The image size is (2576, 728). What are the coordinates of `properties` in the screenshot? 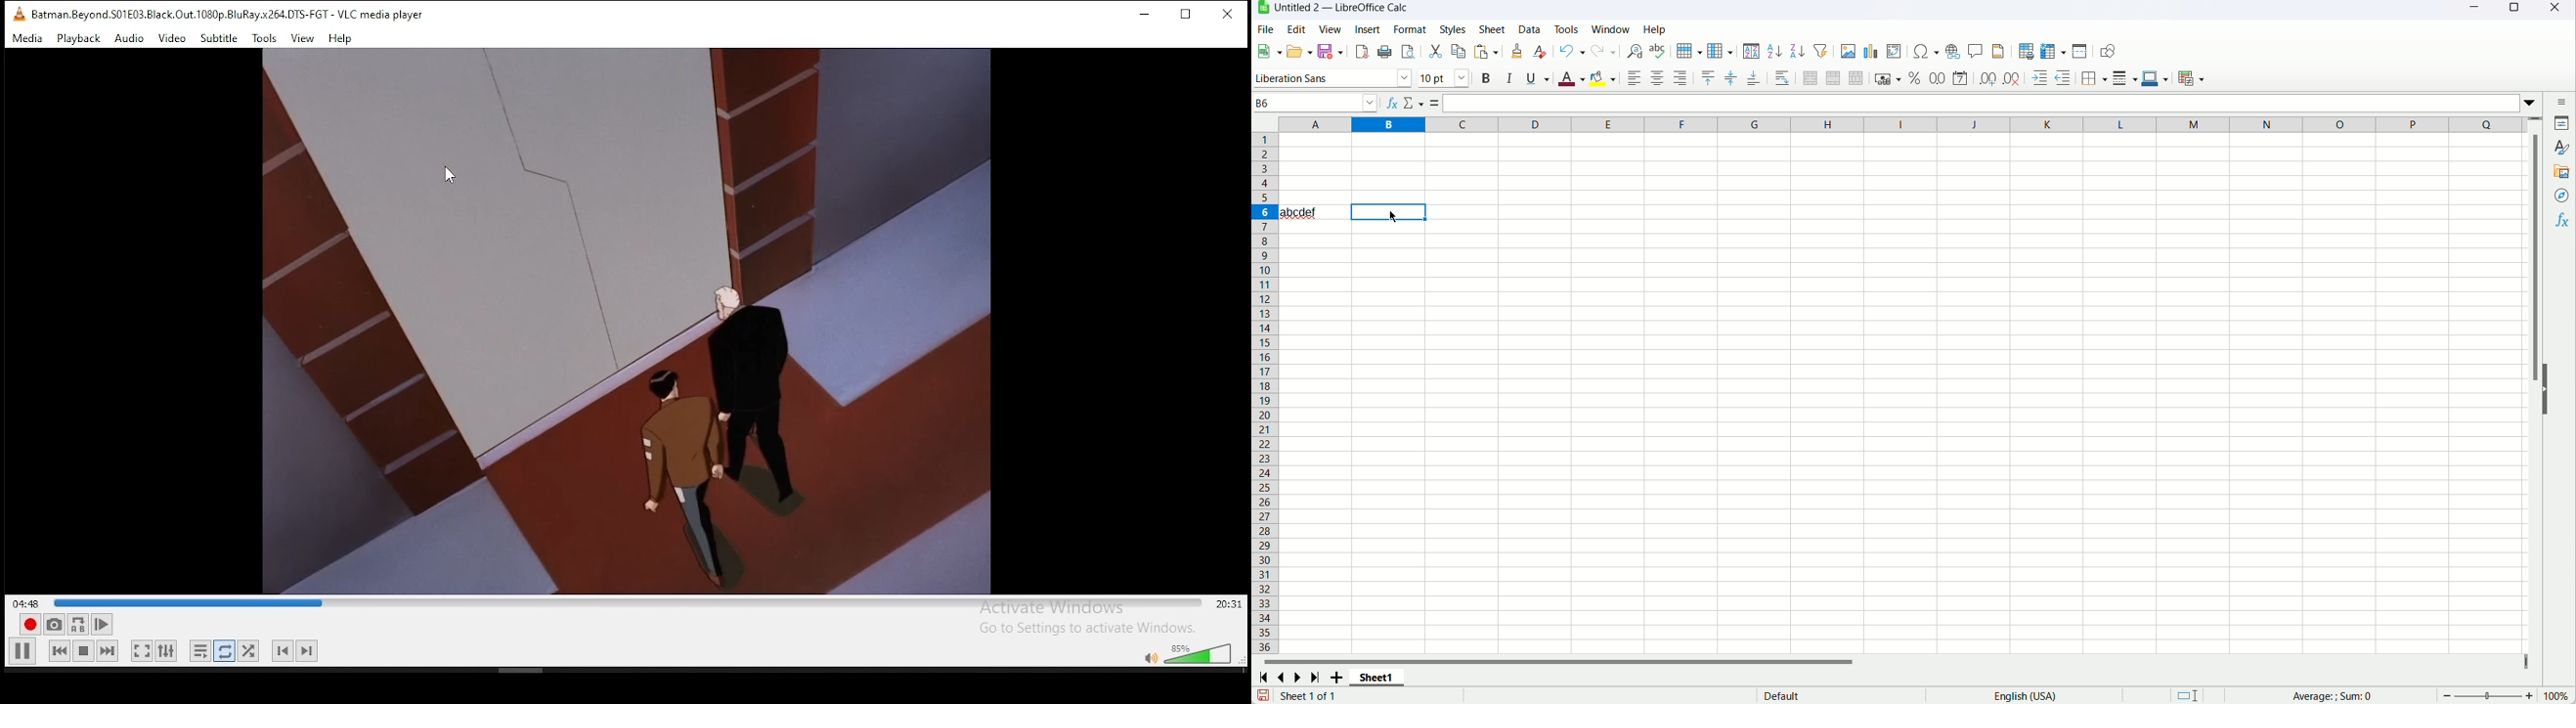 It's located at (2562, 124).